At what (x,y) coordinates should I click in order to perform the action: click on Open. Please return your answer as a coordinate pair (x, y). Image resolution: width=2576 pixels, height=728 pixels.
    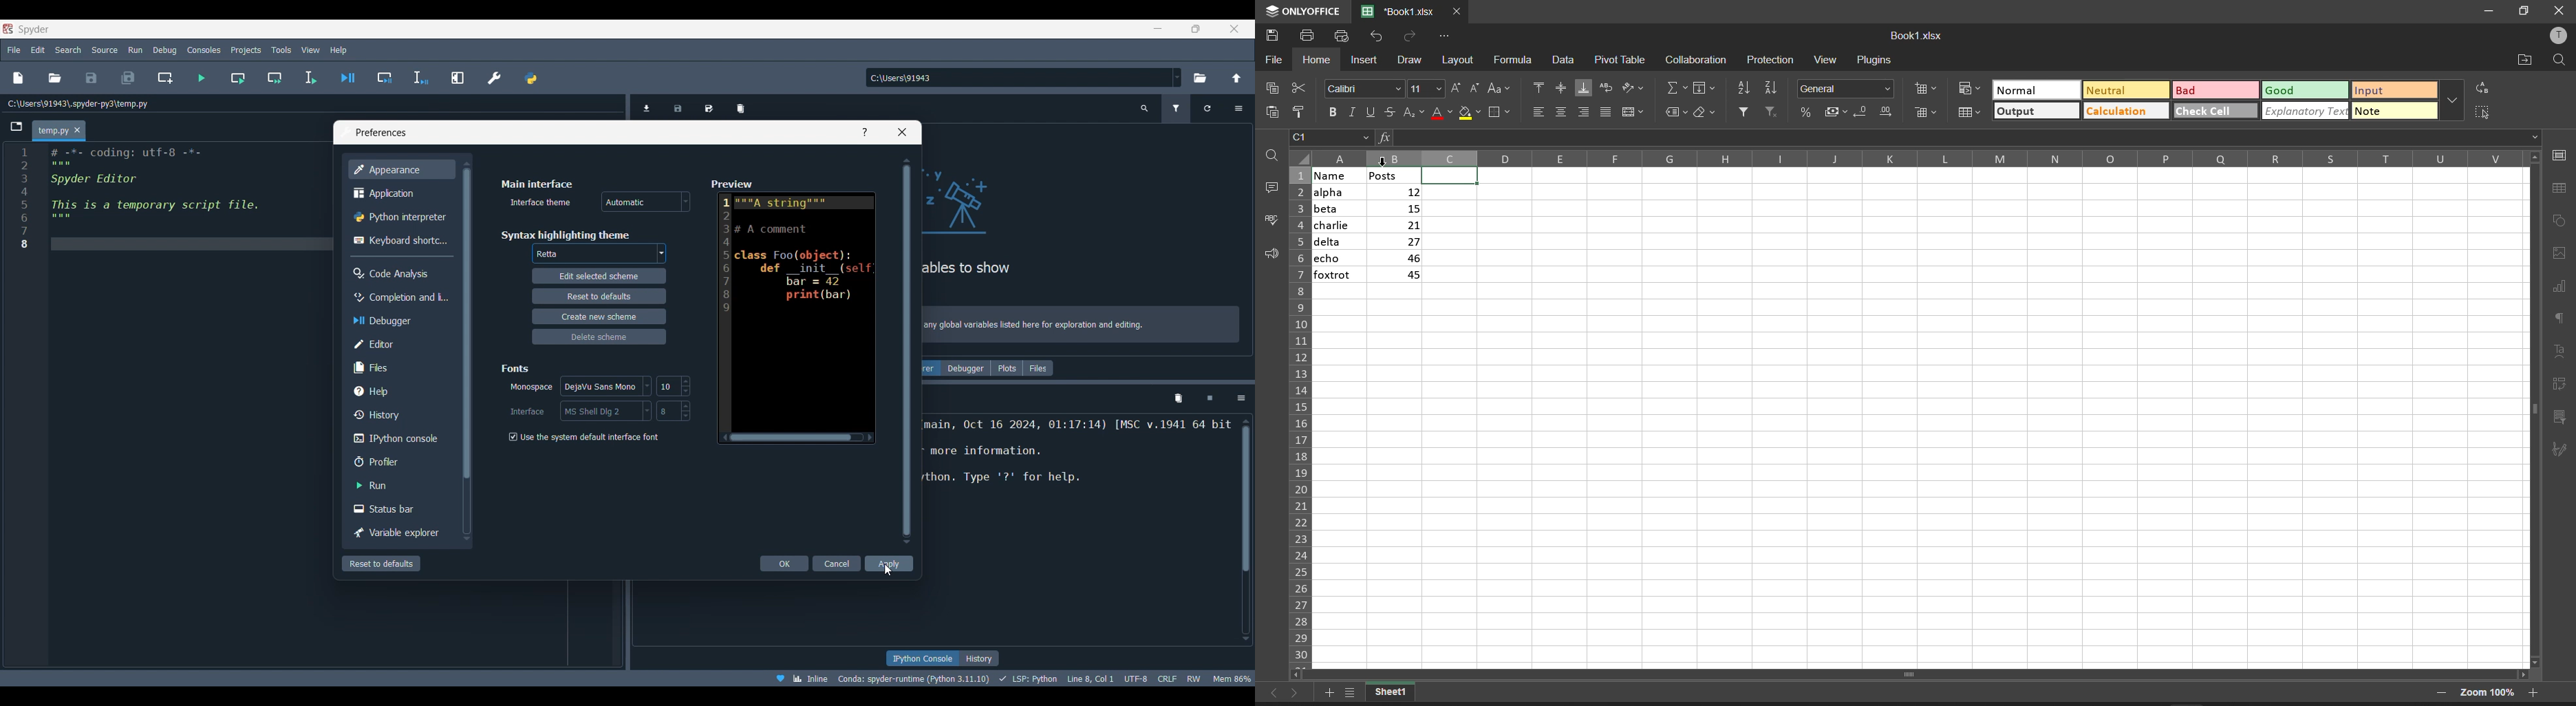
    Looking at the image, I should click on (55, 78).